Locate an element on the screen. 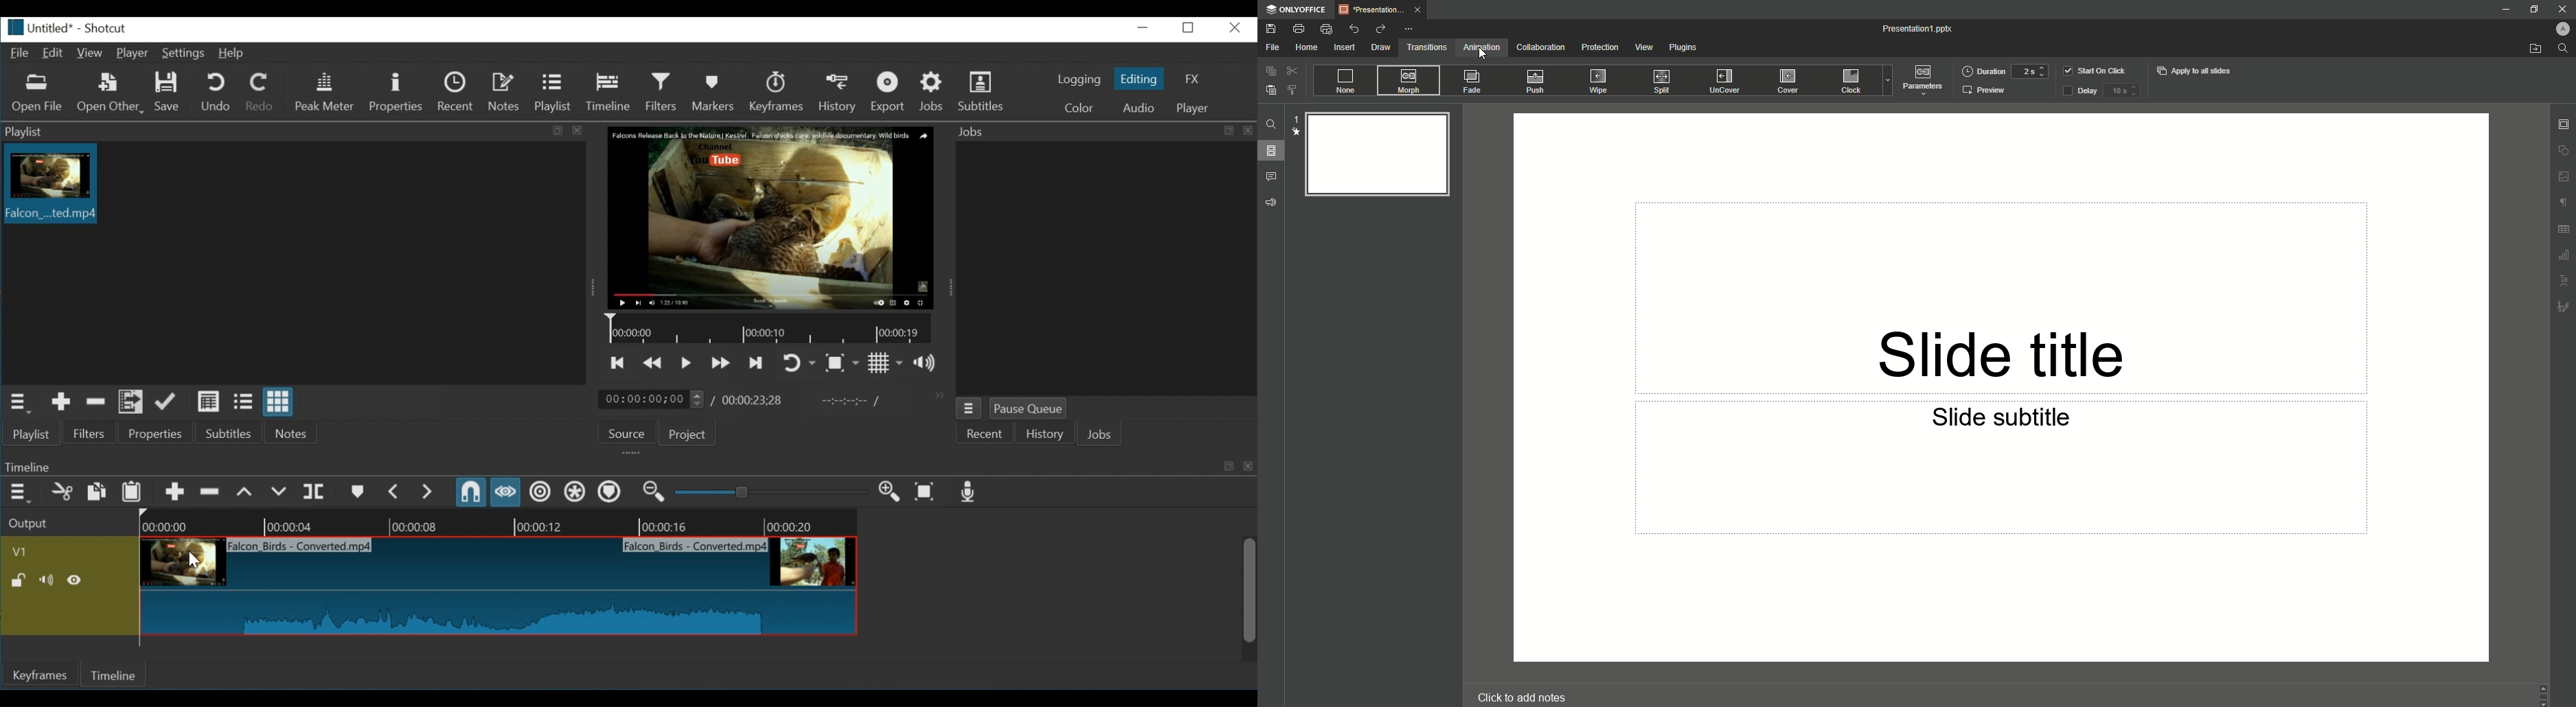  Create or edit marker is located at coordinates (356, 492).